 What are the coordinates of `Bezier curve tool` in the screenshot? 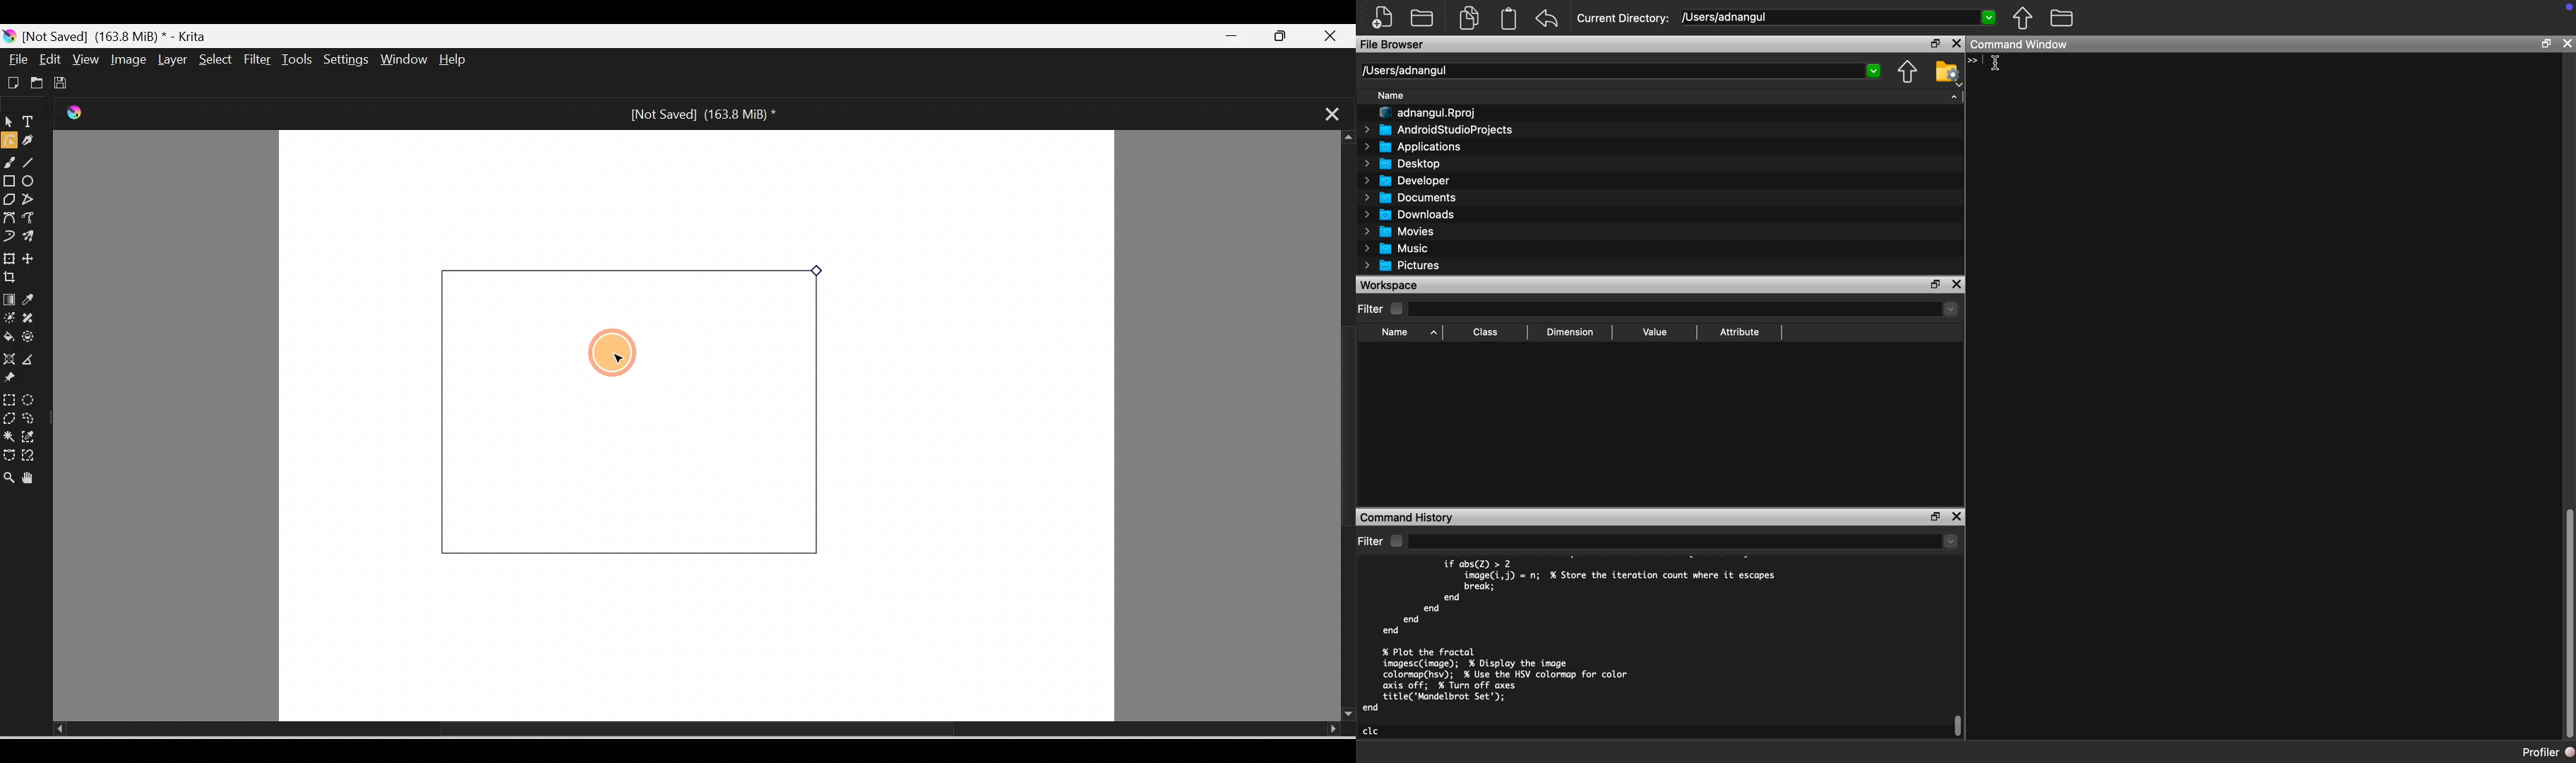 It's located at (10, 217).